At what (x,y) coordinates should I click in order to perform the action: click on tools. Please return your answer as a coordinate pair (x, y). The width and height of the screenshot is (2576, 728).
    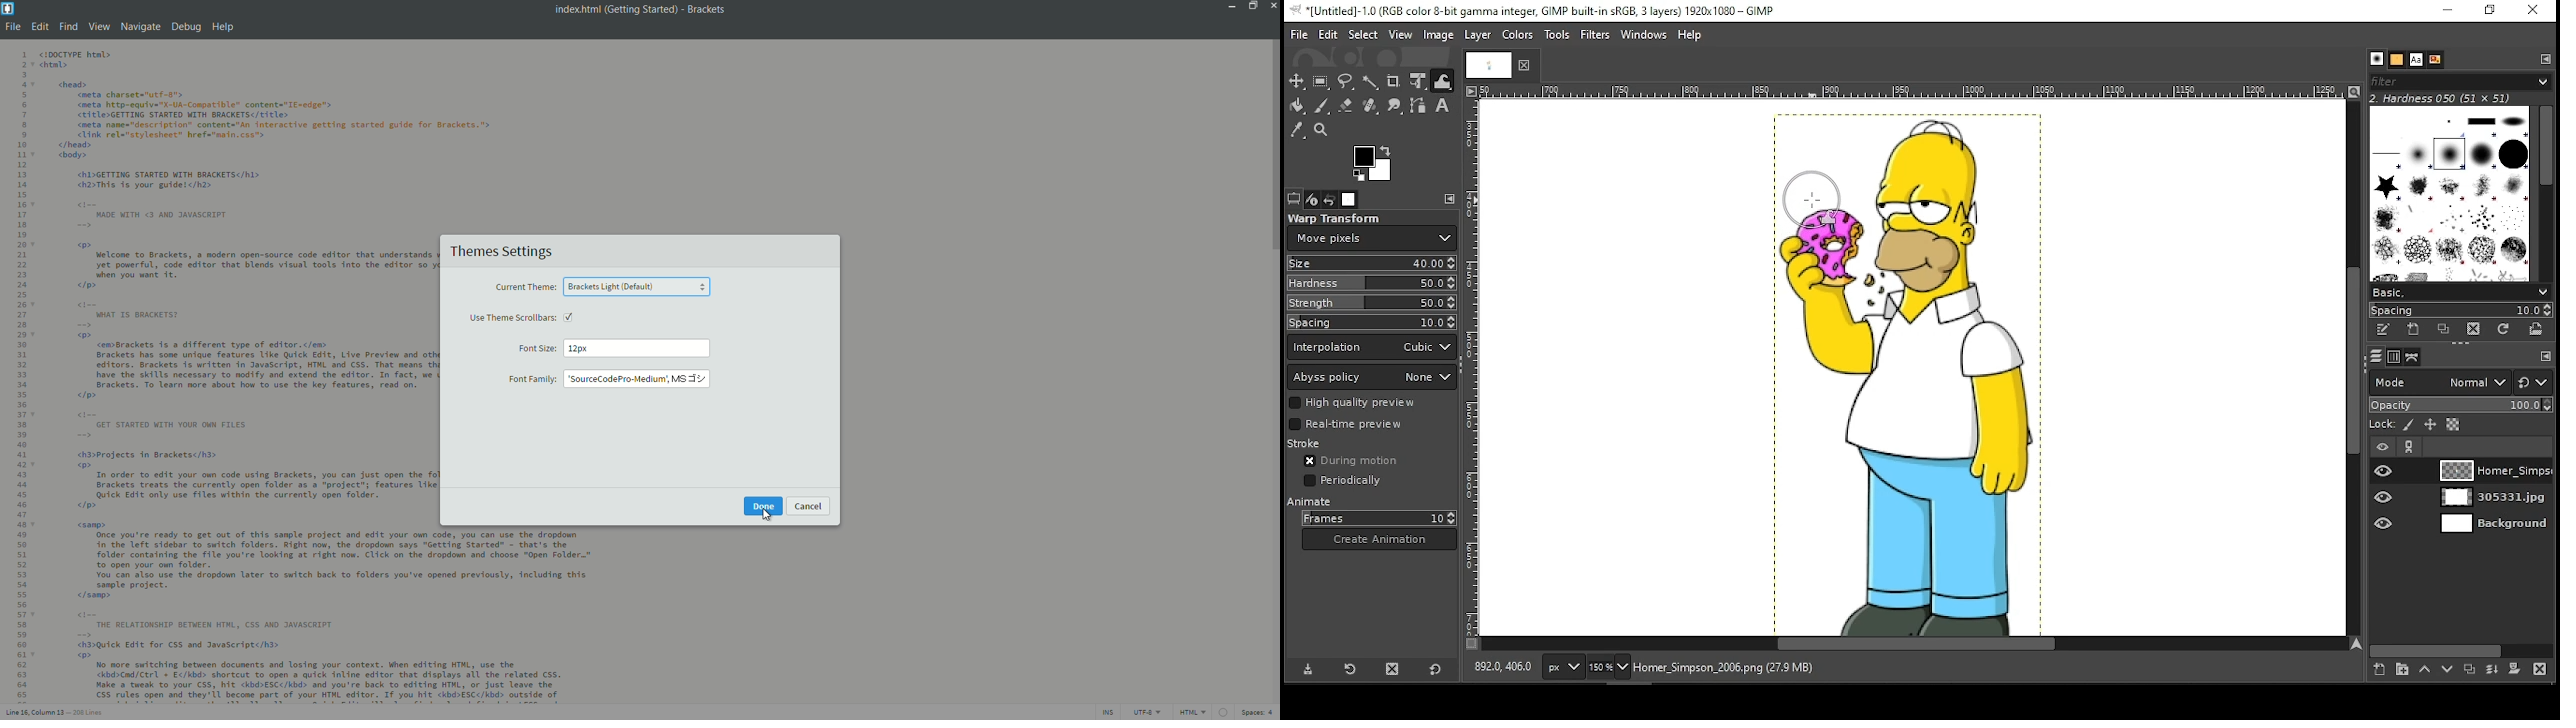
    Looking at the image, I should click on (1558, 34).